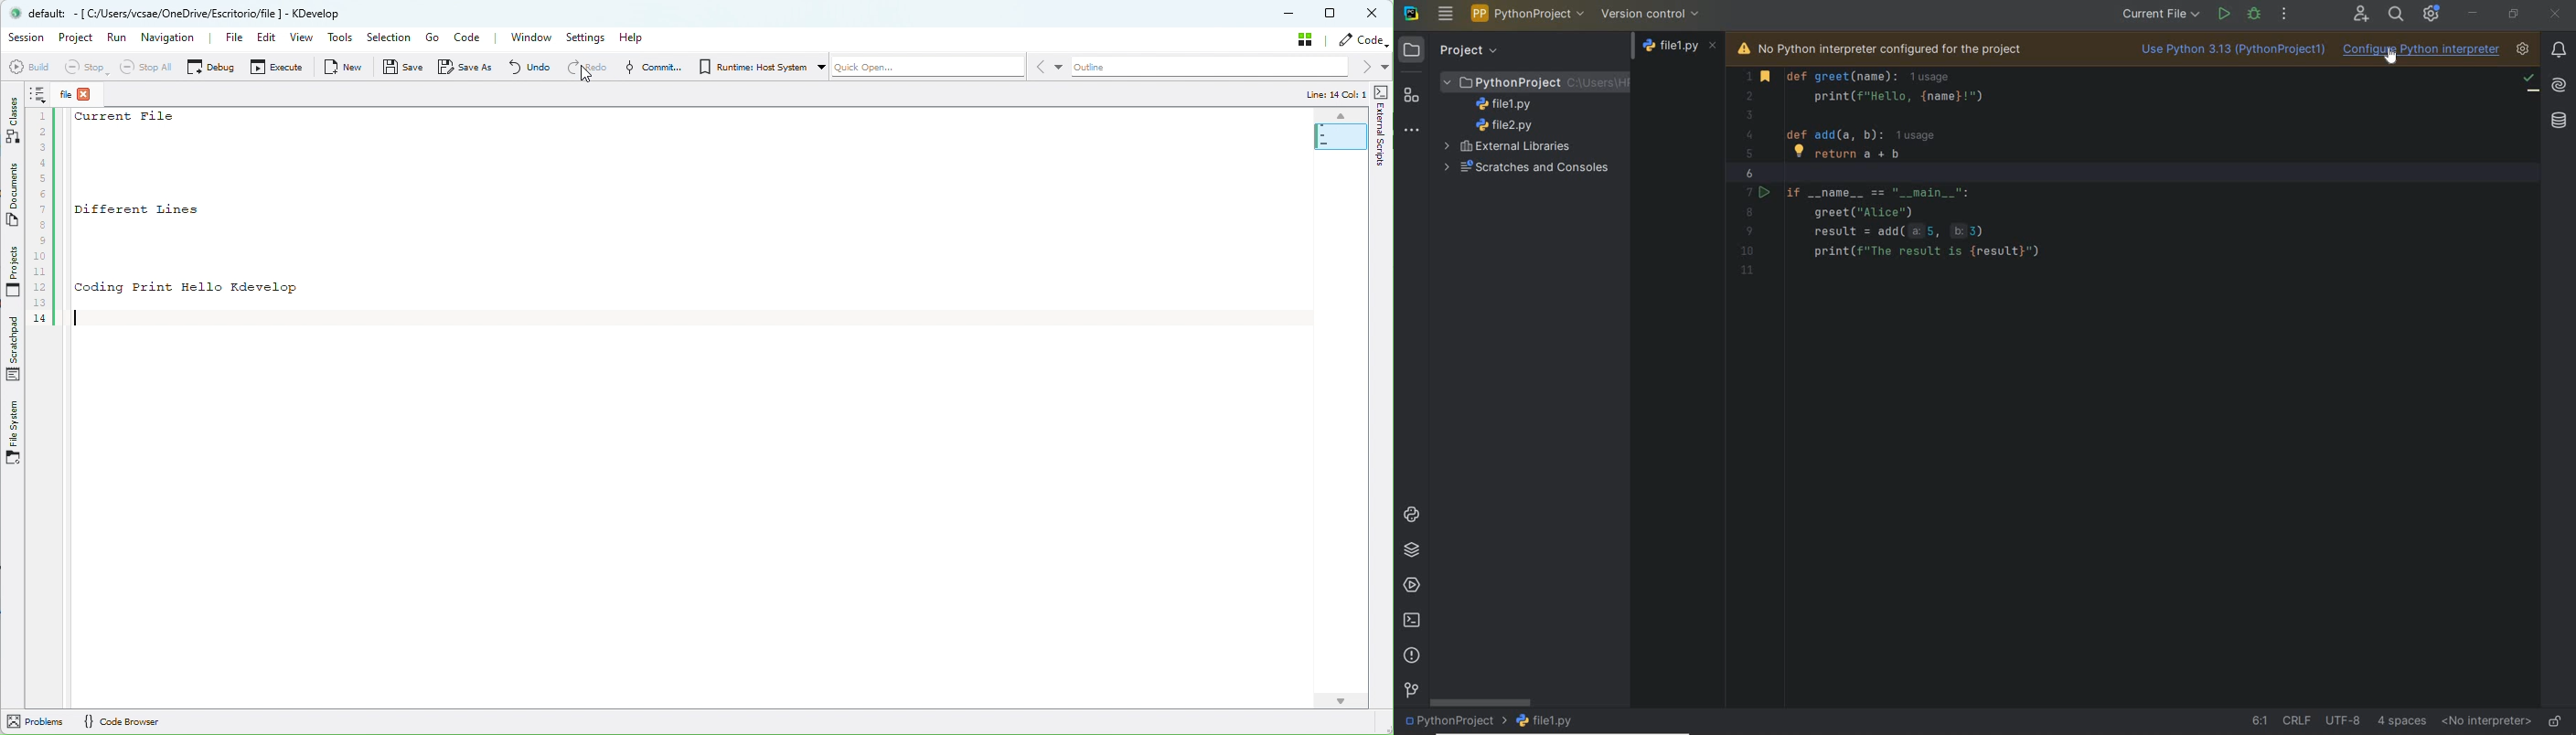 This screenshot has width=2576, height=756. I want to click on file name, so click(1681, 49).